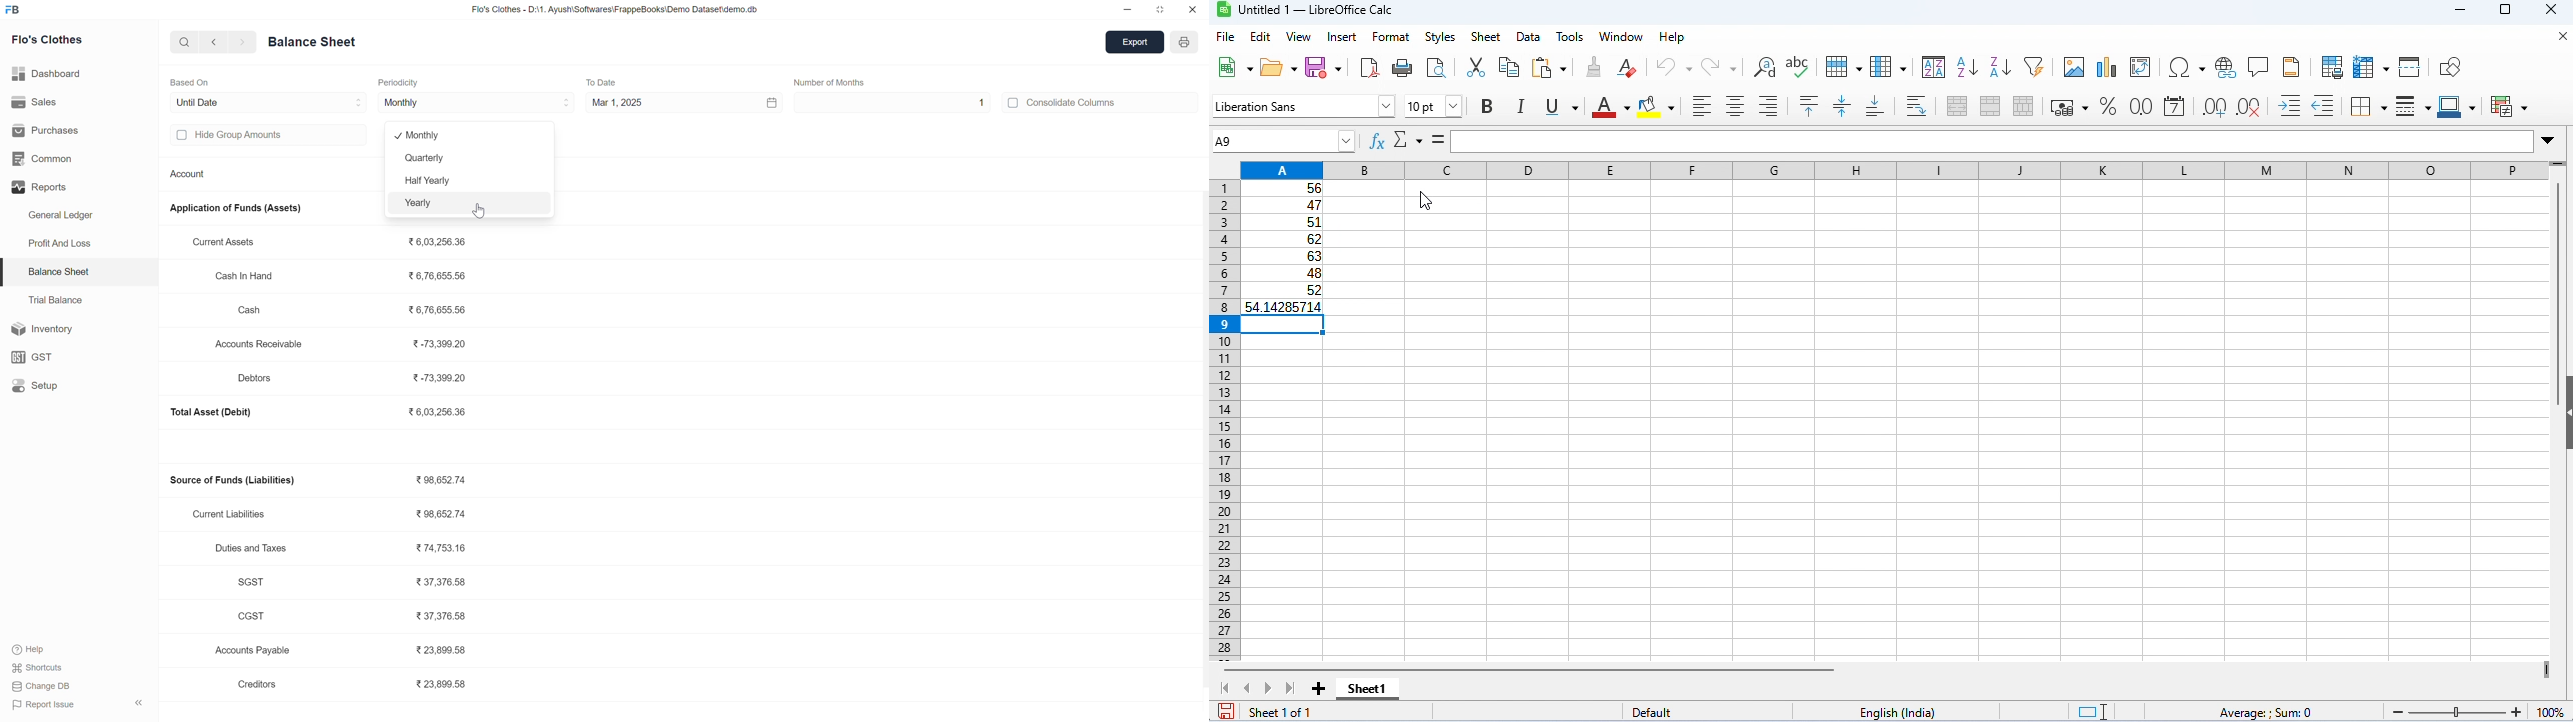  I want to click on Current Liabilities, so click(232, 516).